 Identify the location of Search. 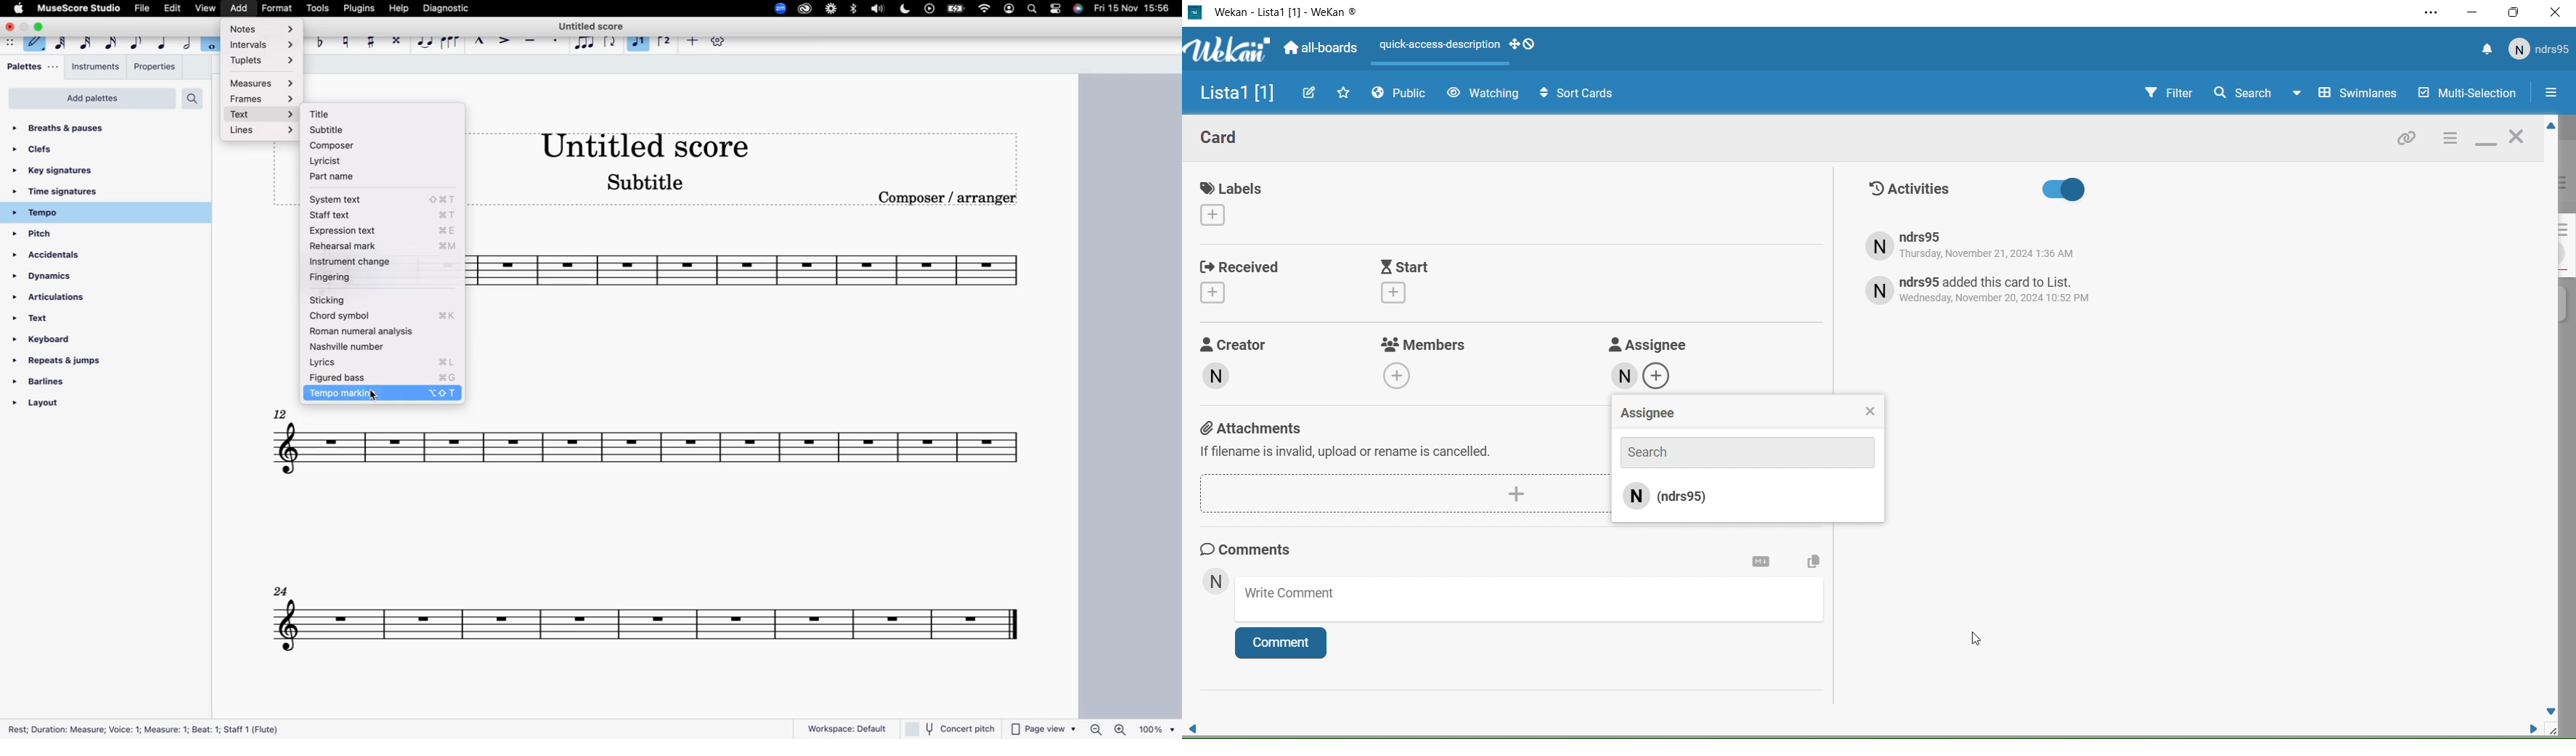
(2242, 92).